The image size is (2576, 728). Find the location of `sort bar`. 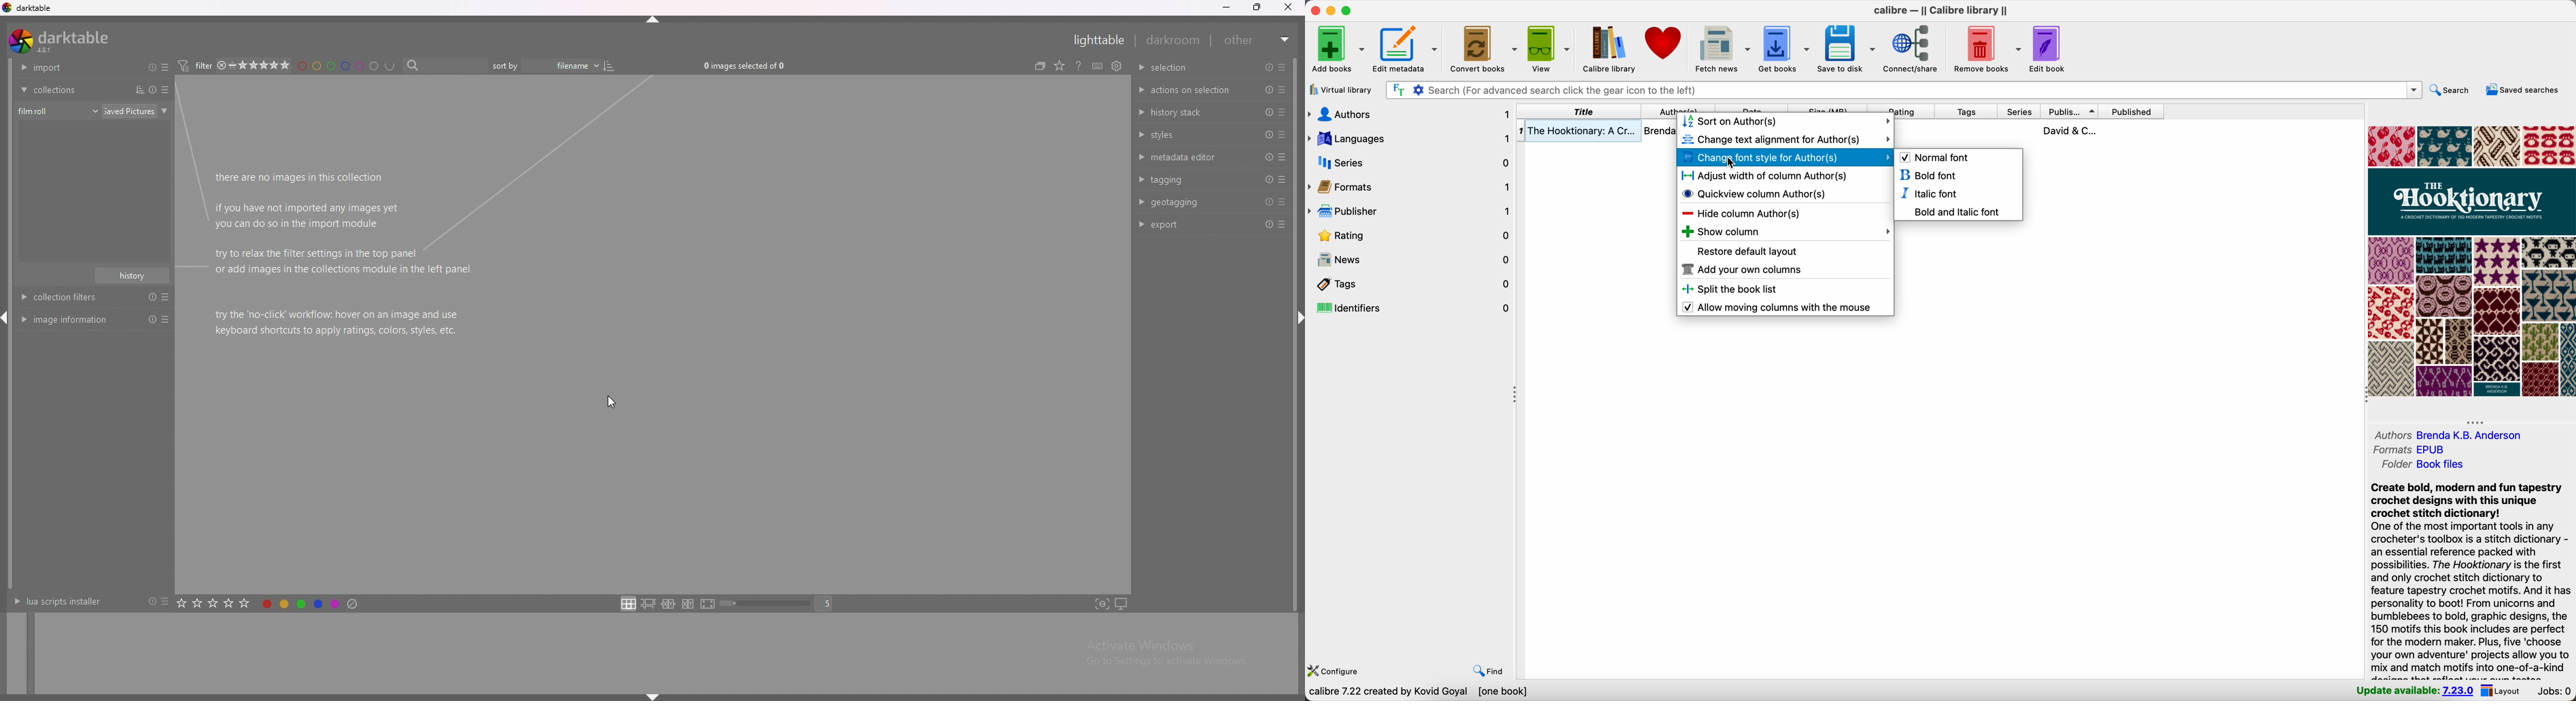

sort bar is located at coordinates (510, 66).